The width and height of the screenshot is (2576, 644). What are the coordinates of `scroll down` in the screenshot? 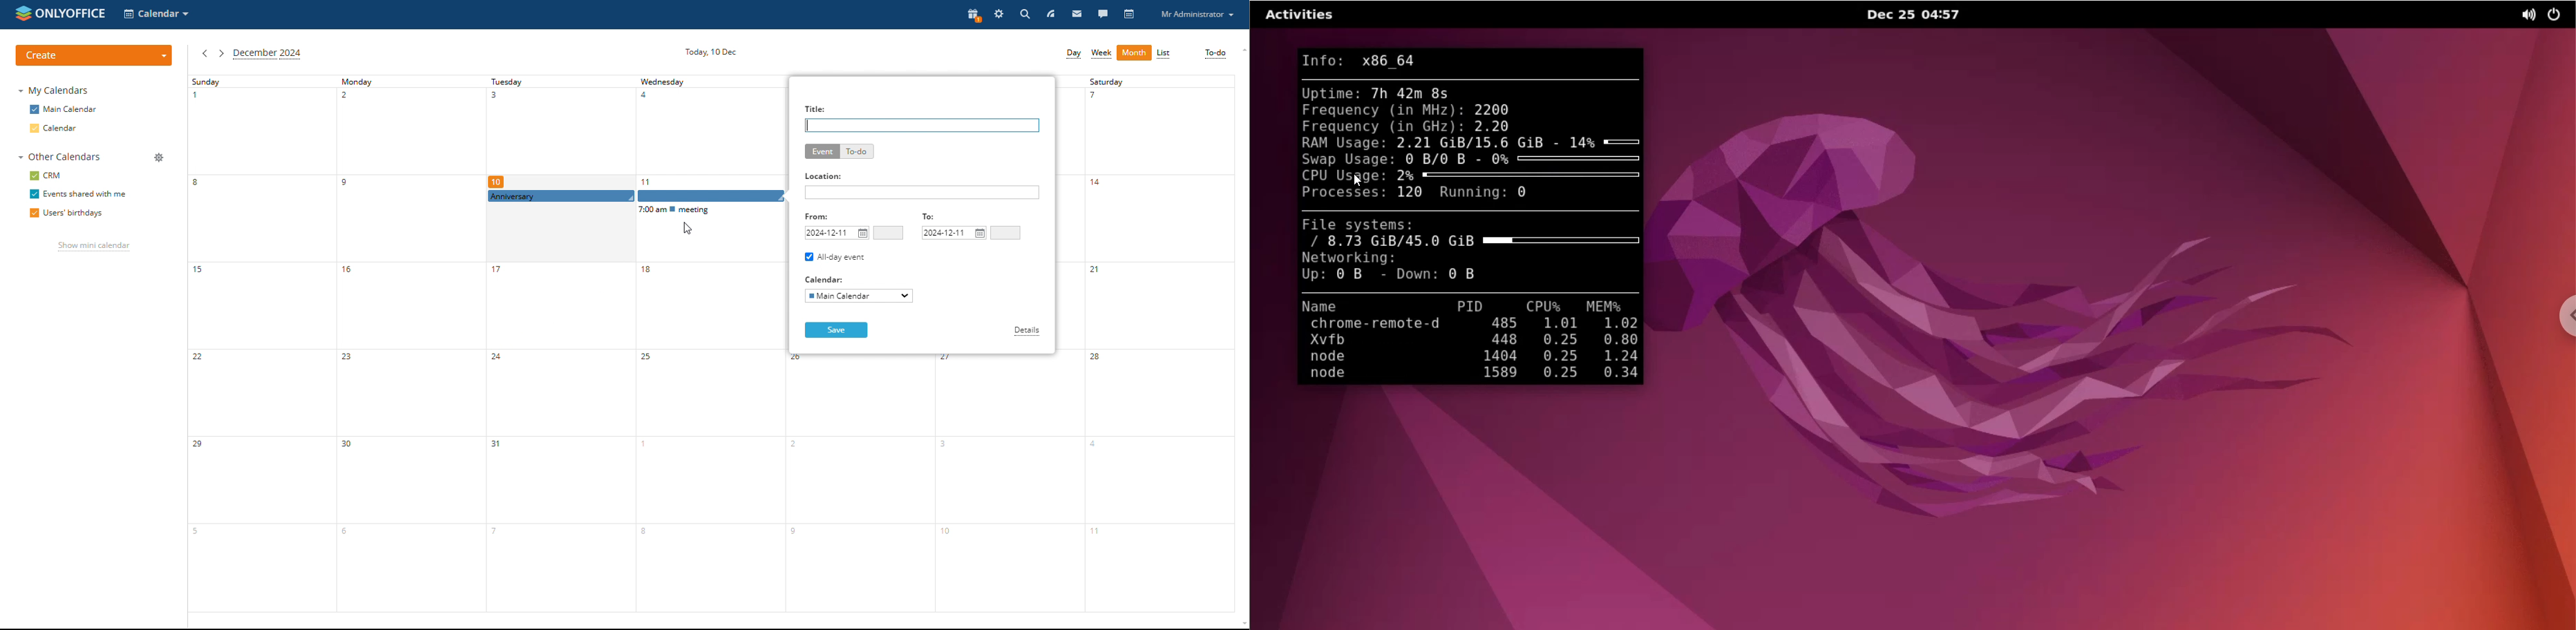 It's located at (1242, 624).